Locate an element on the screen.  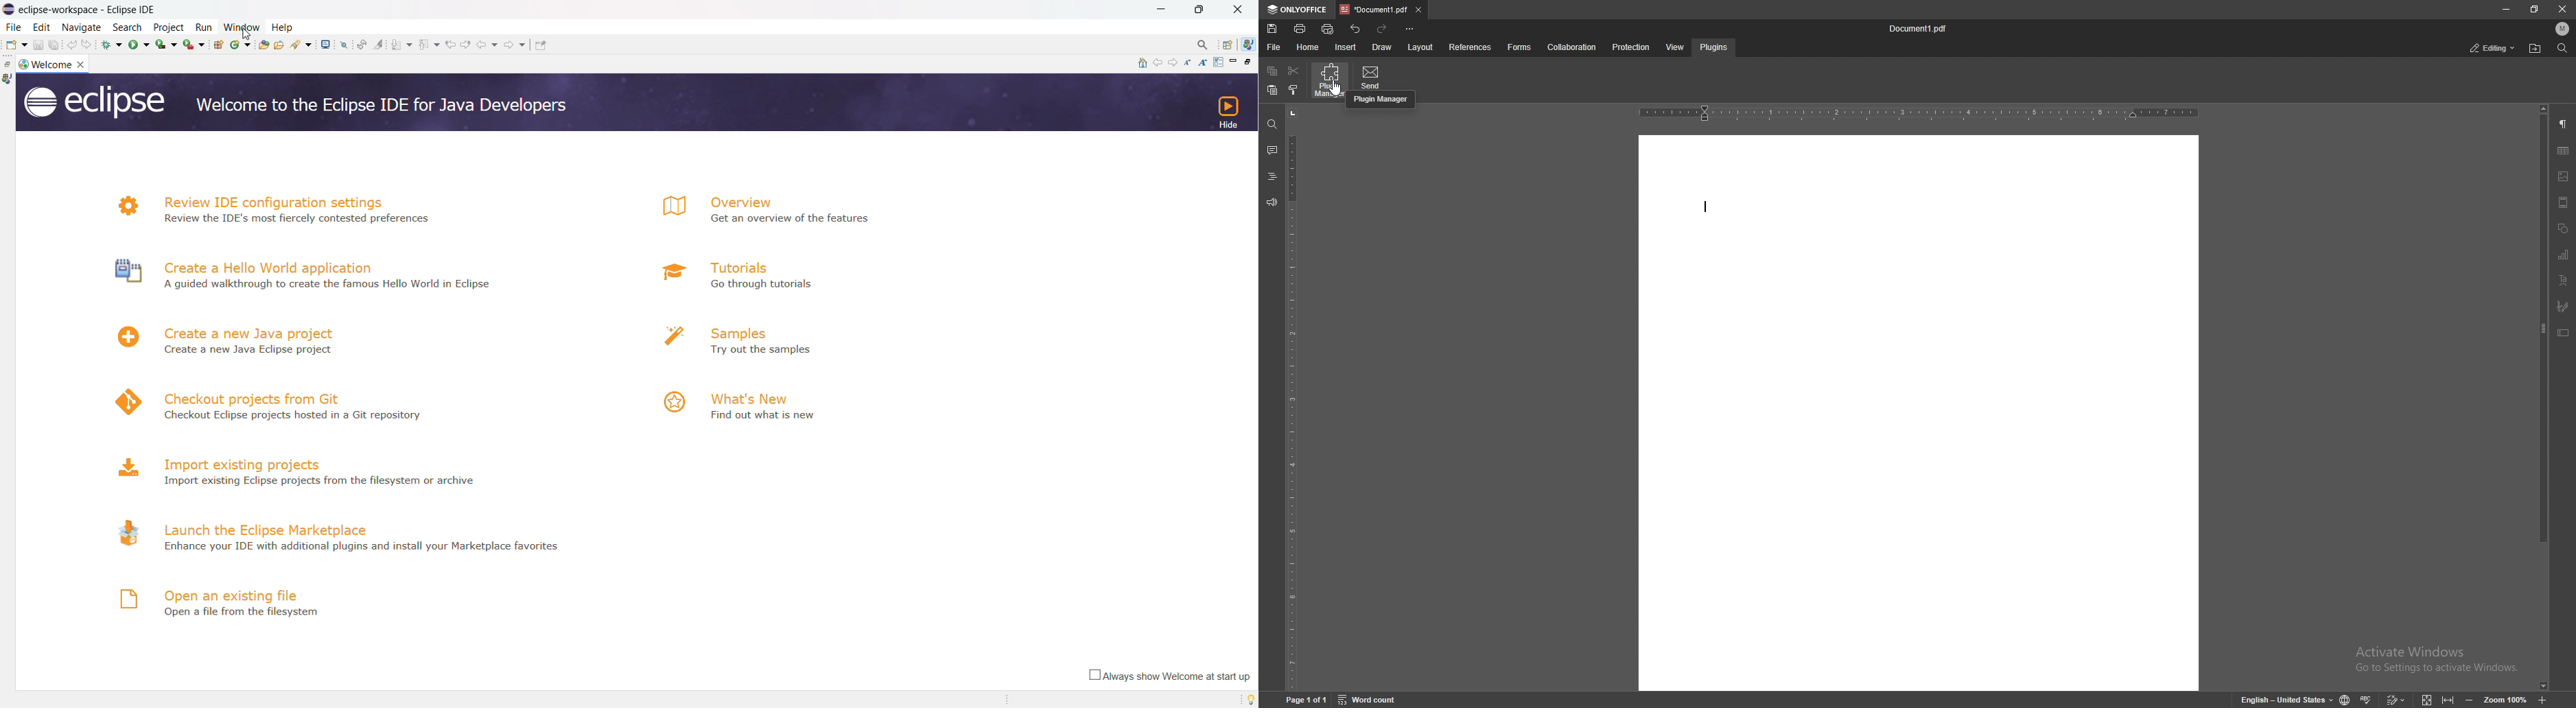
file is located at coordinates (1273, 47).